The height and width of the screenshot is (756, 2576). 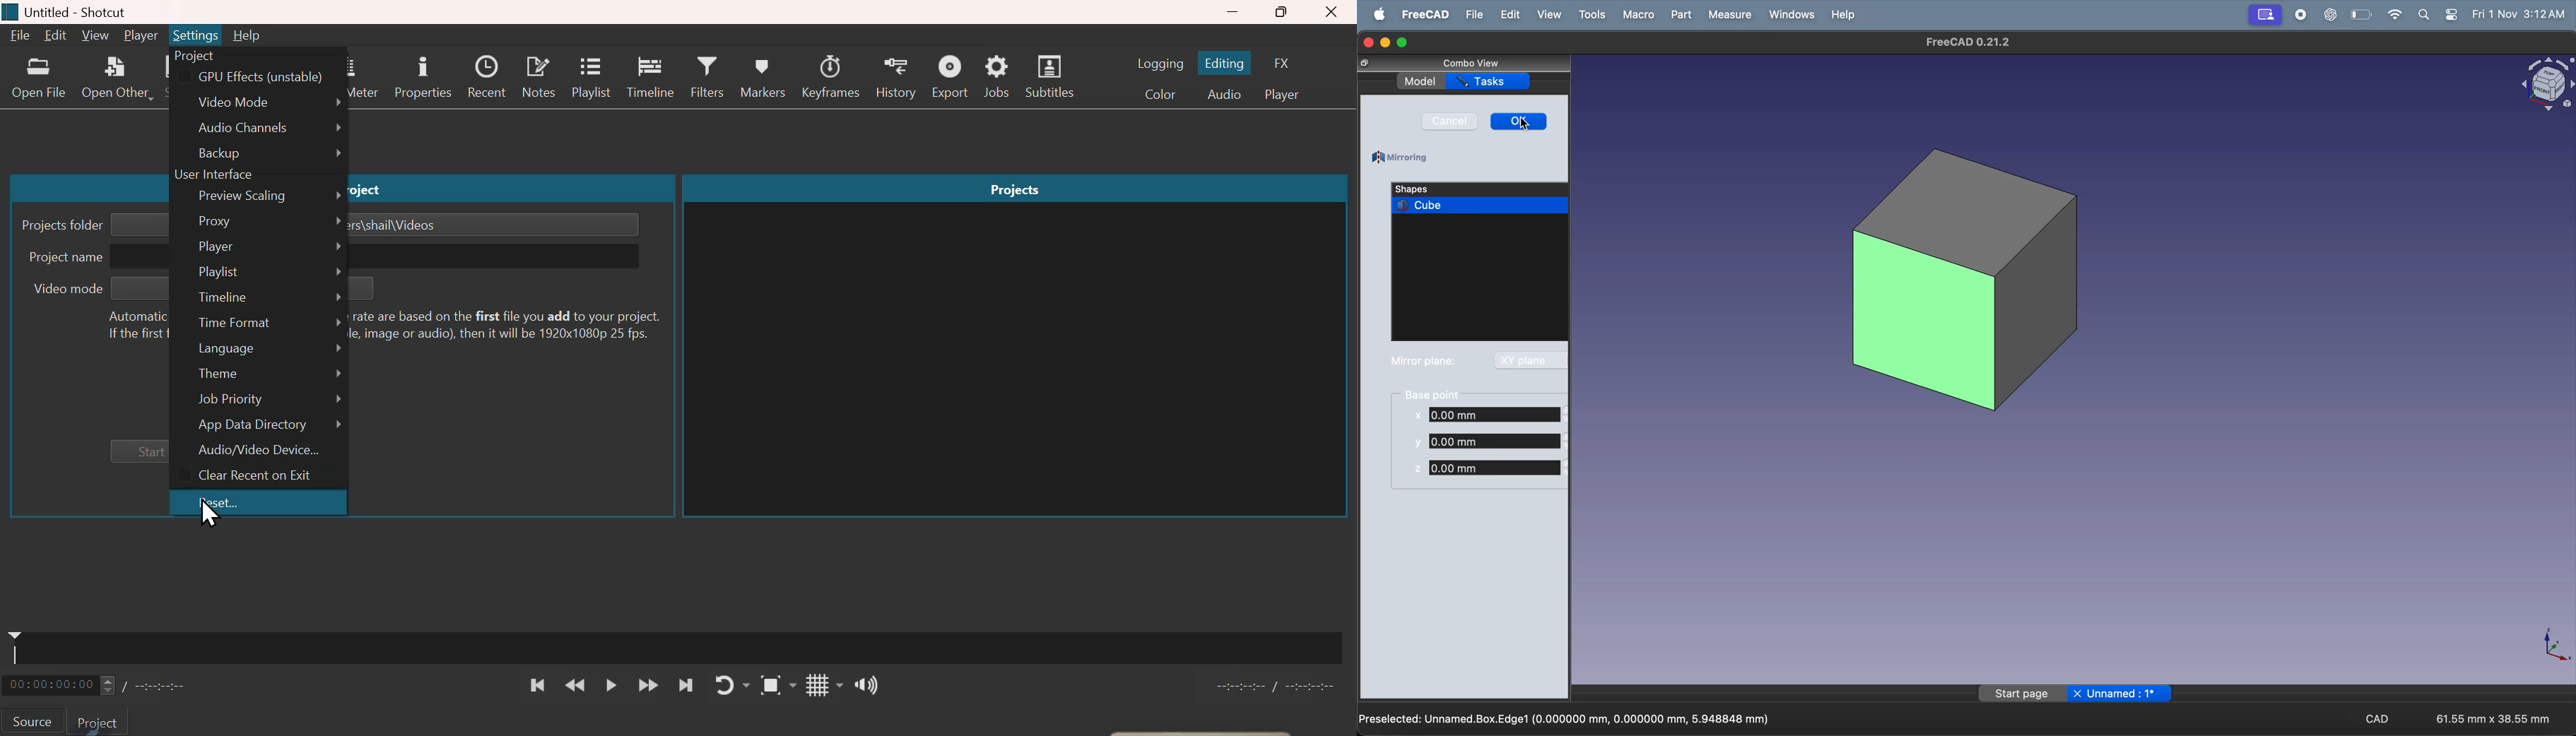 What do you see at coordinates (259, 501) in the screenshot?
I see `reset` at bounding box center [259, 501].